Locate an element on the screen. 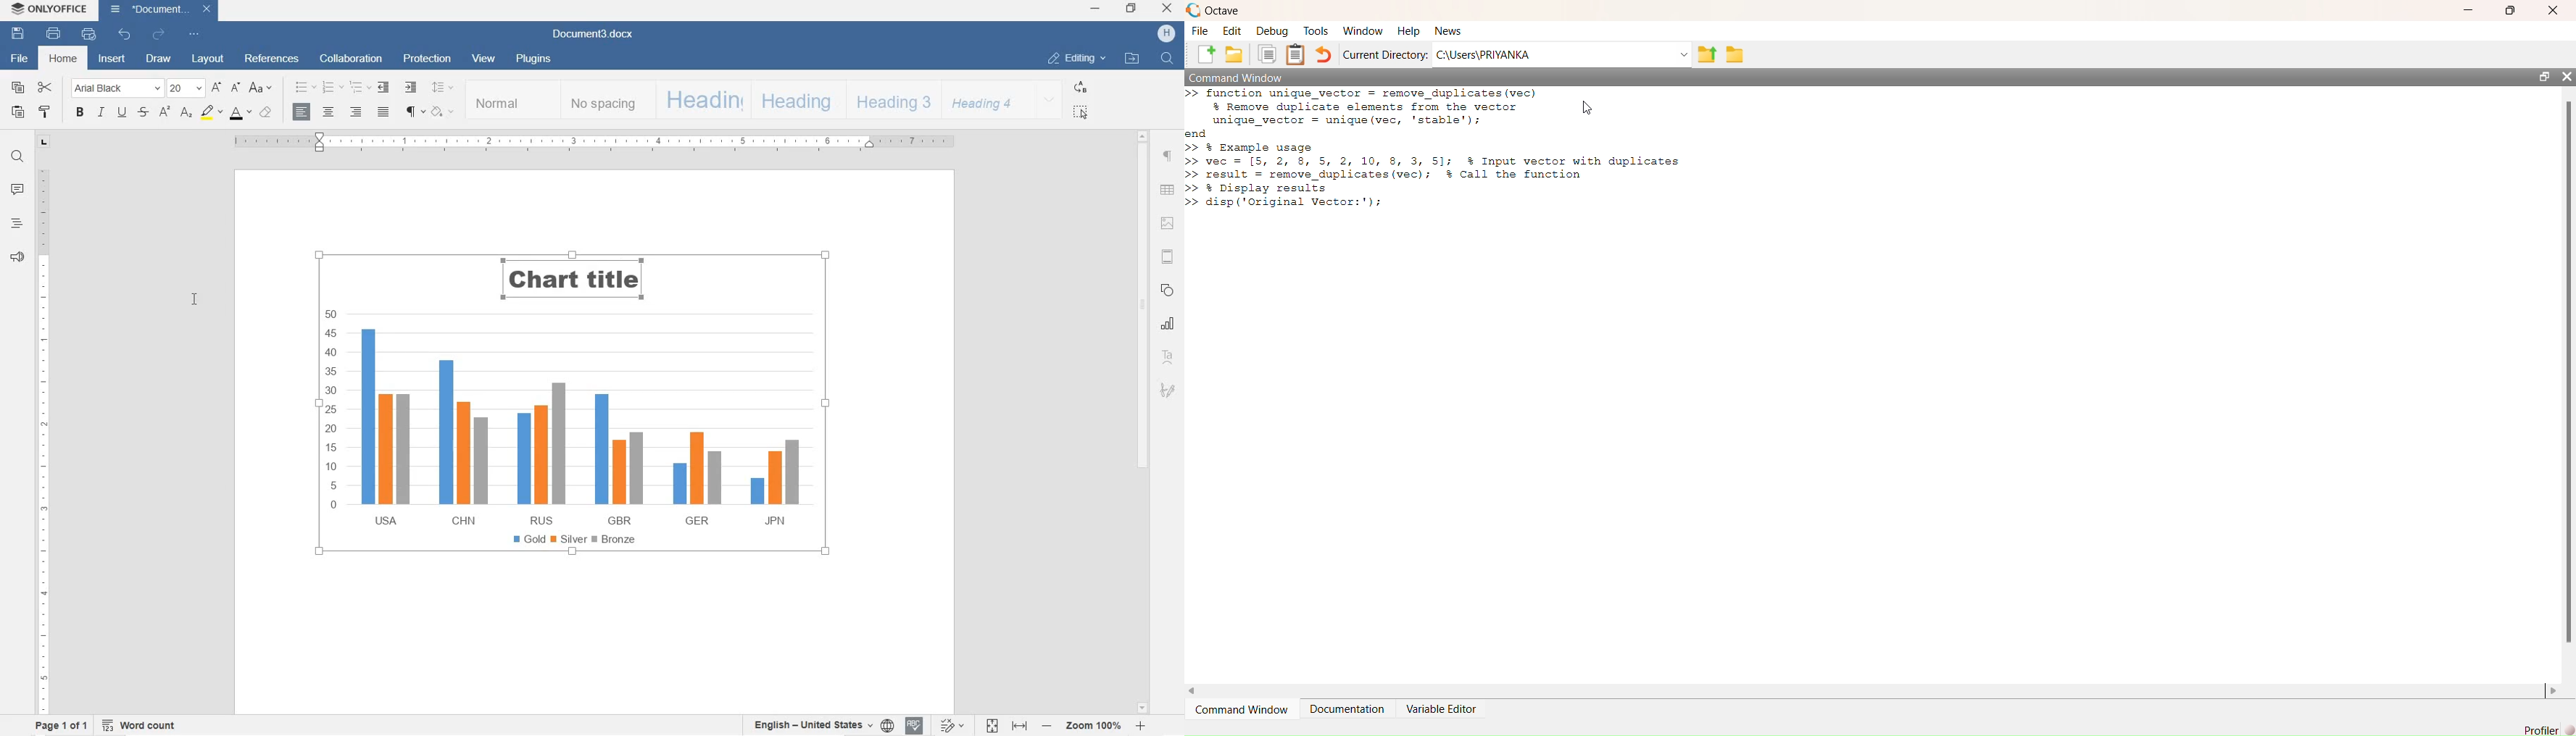  SELECT ALL is located at coordinates (1081, 113).